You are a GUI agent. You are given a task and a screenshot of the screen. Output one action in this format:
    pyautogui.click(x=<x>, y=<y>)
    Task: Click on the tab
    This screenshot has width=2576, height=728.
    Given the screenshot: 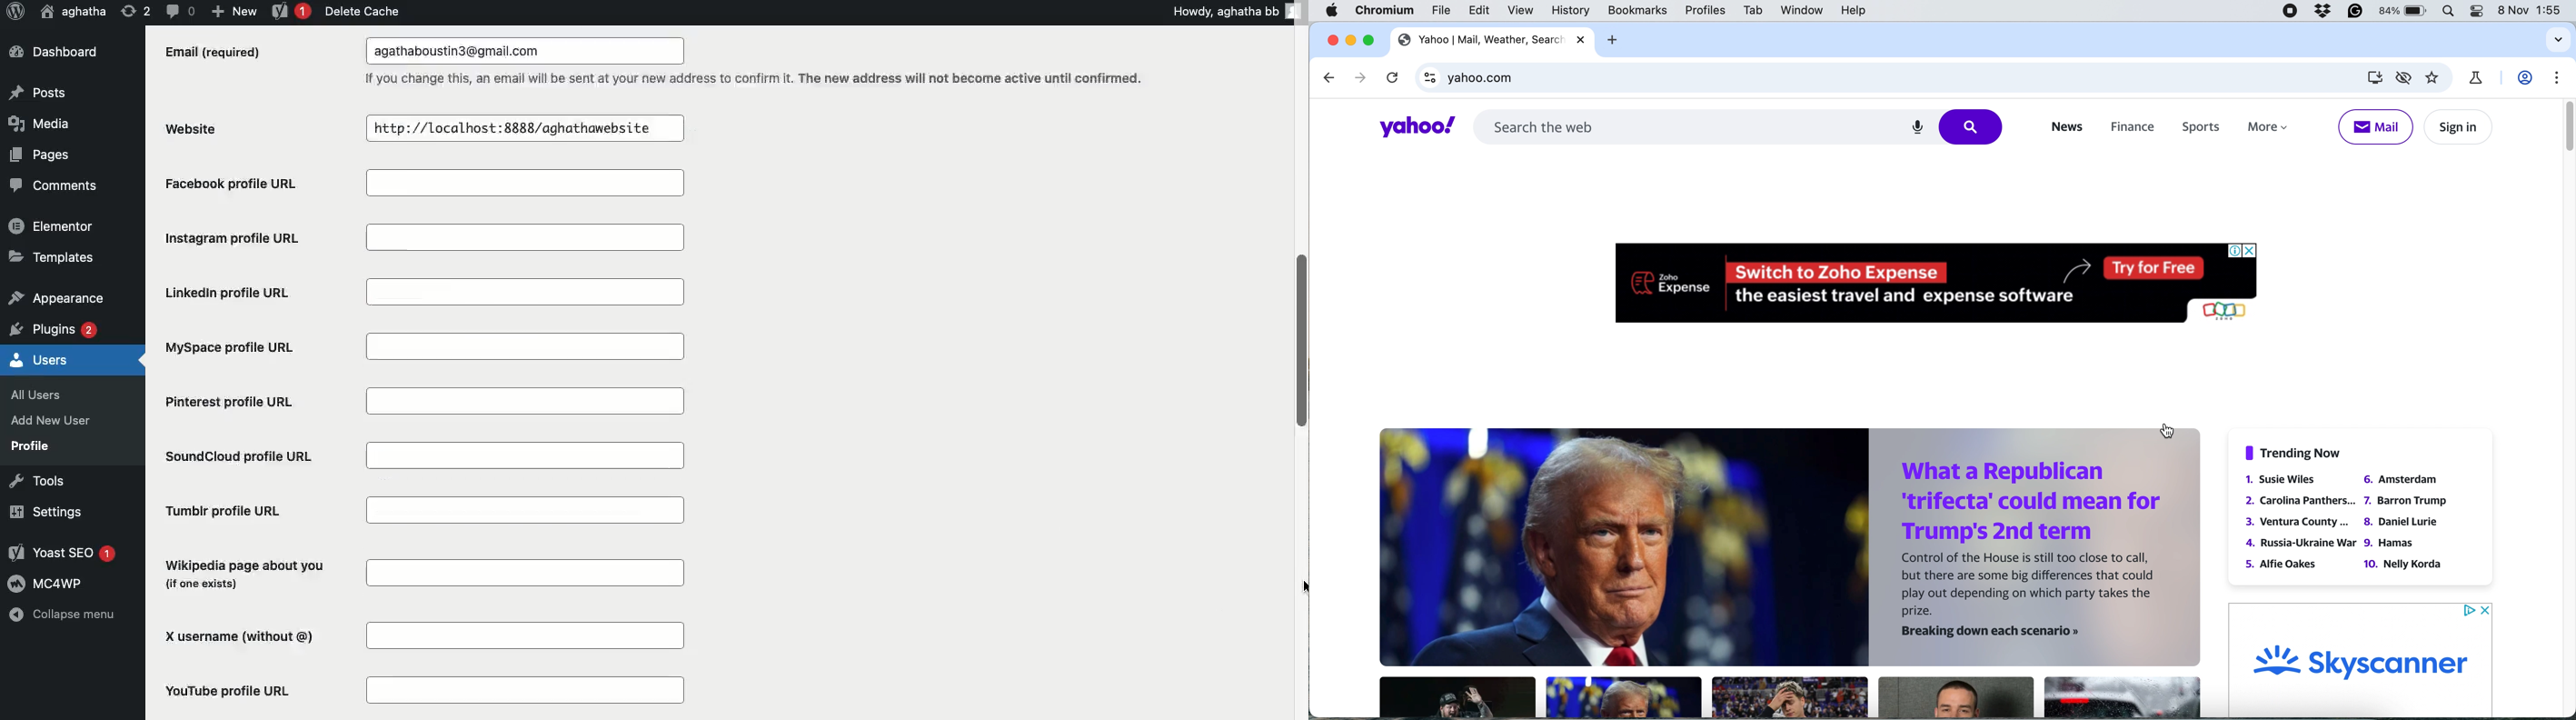 What is the action you would take?
    pyautogui.click(x=1755, y=9)
    